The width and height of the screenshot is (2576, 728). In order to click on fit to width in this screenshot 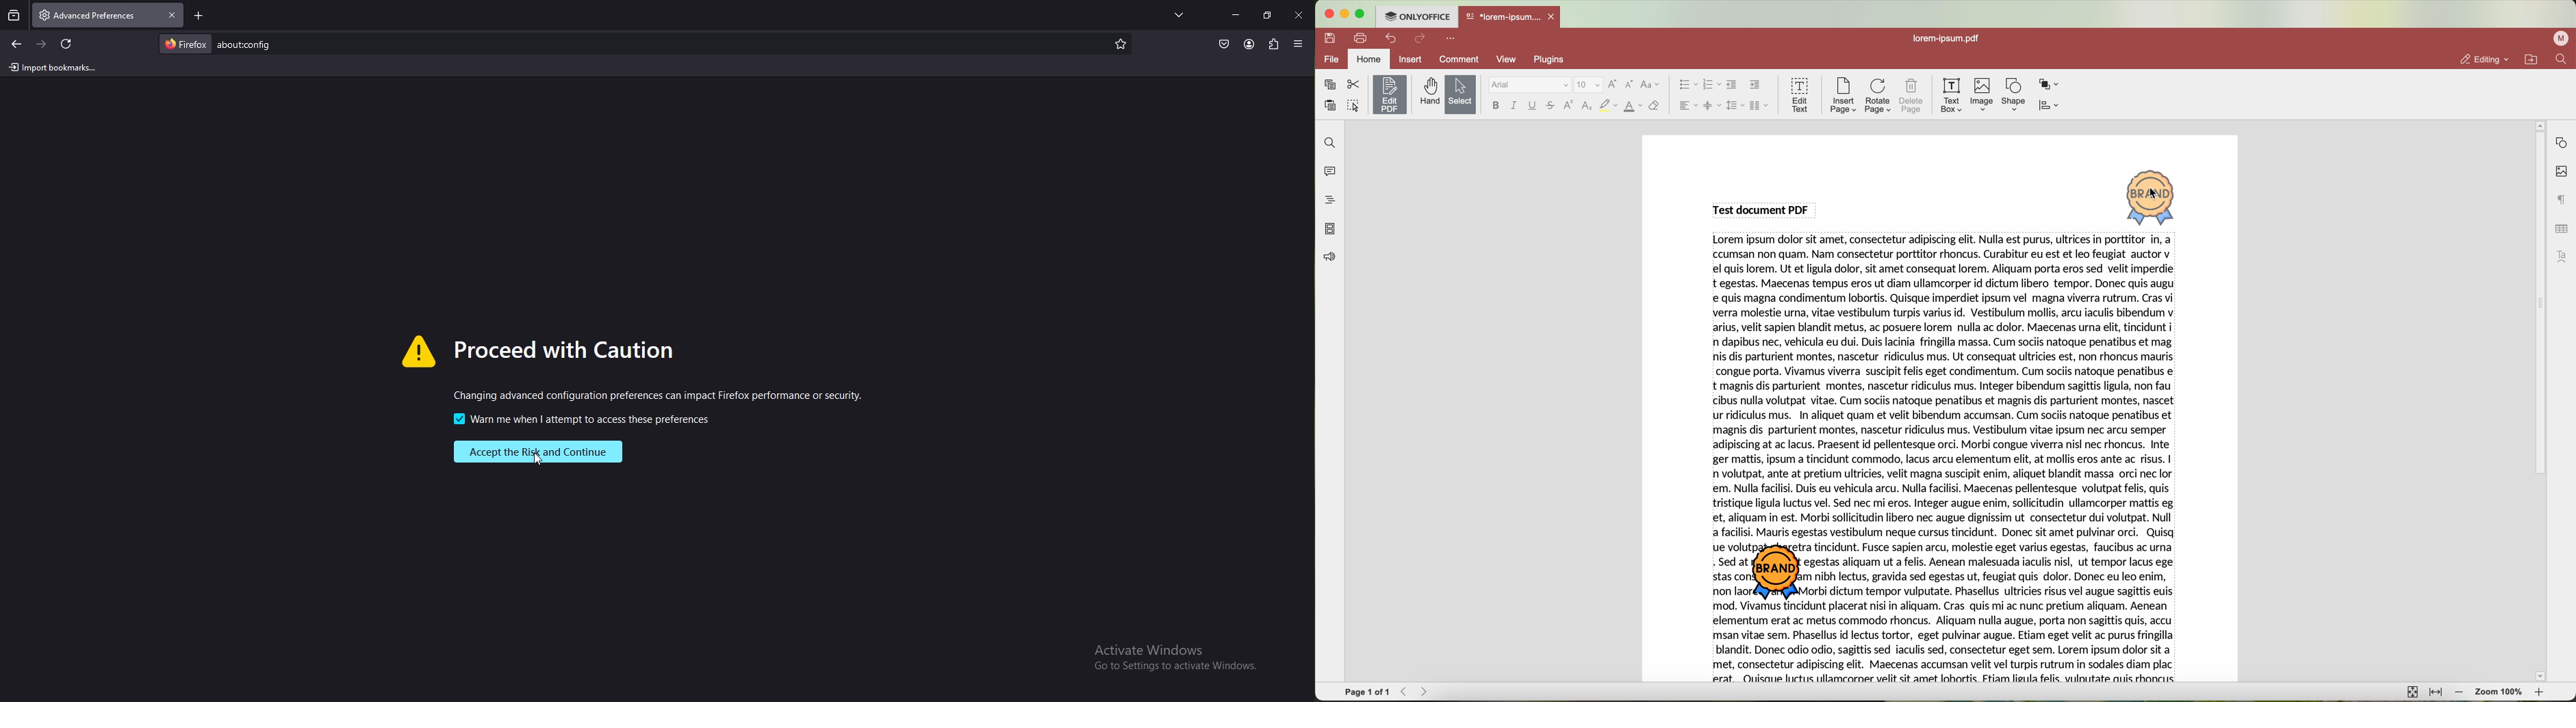, I will do `click(2436, 692)`.